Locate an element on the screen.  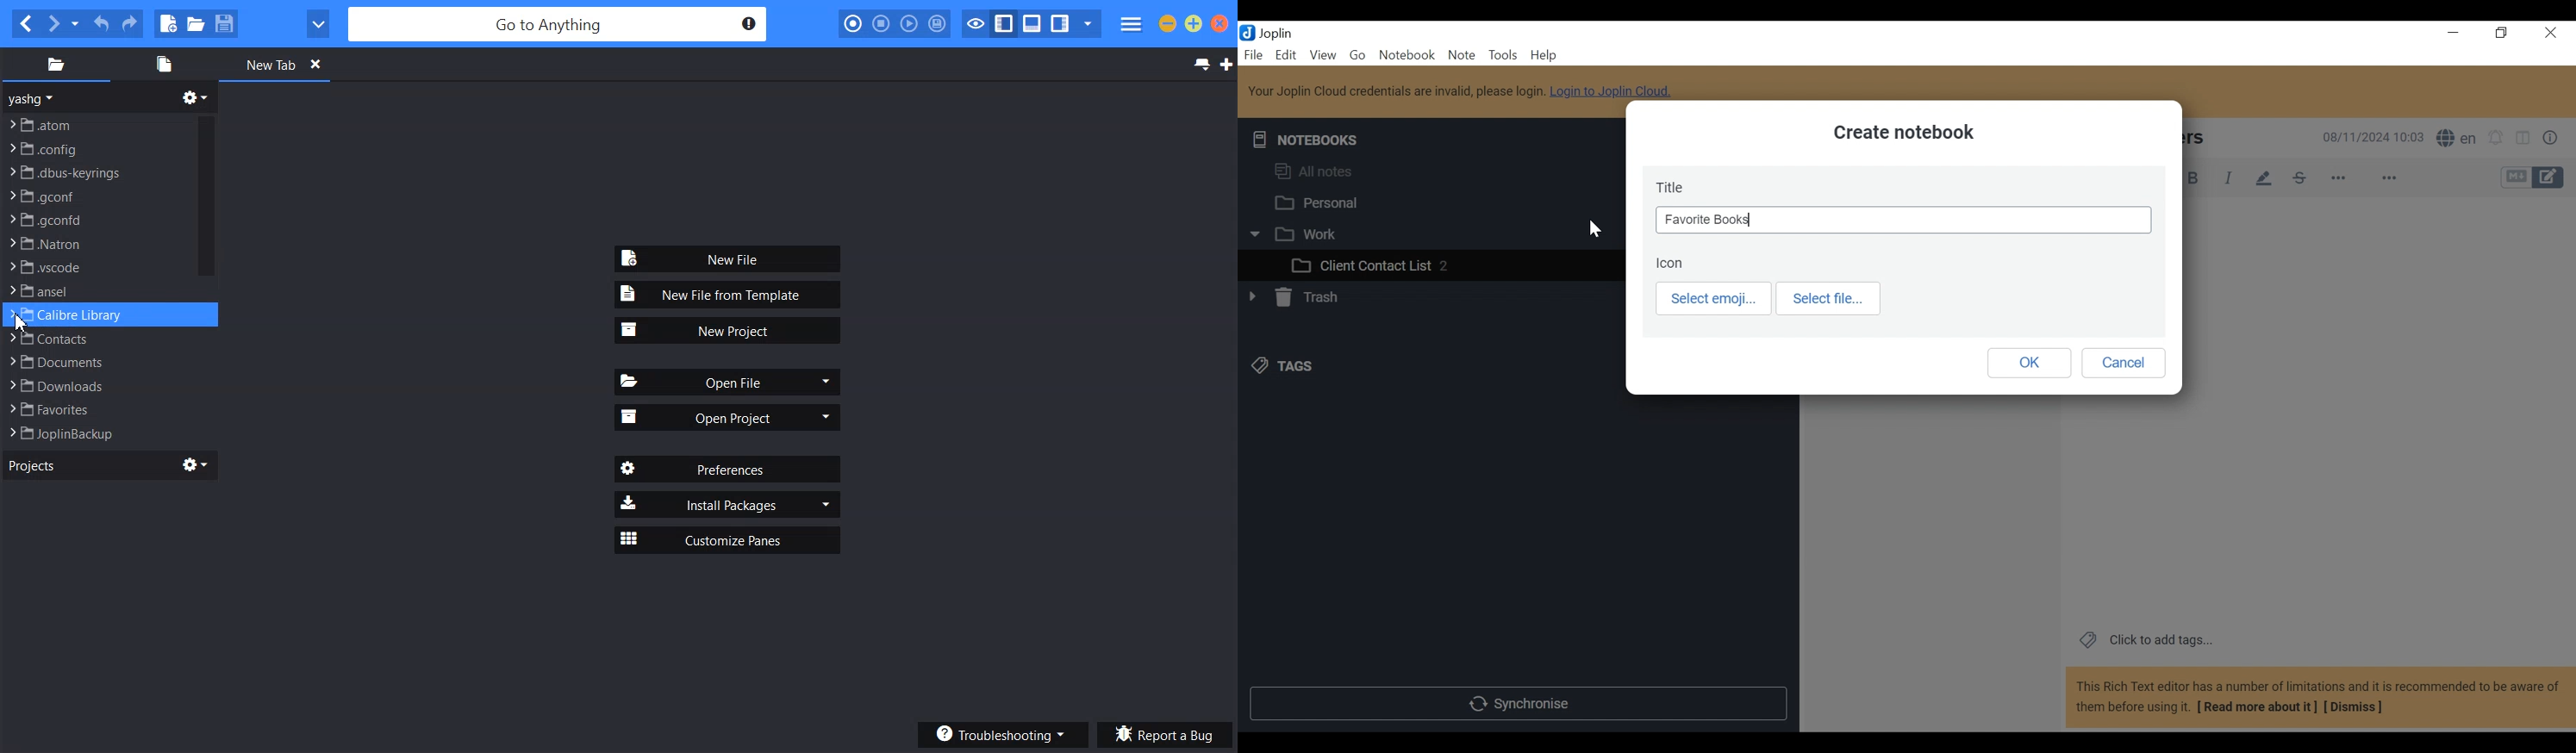
minimize is located at coordinates (2454, 33).